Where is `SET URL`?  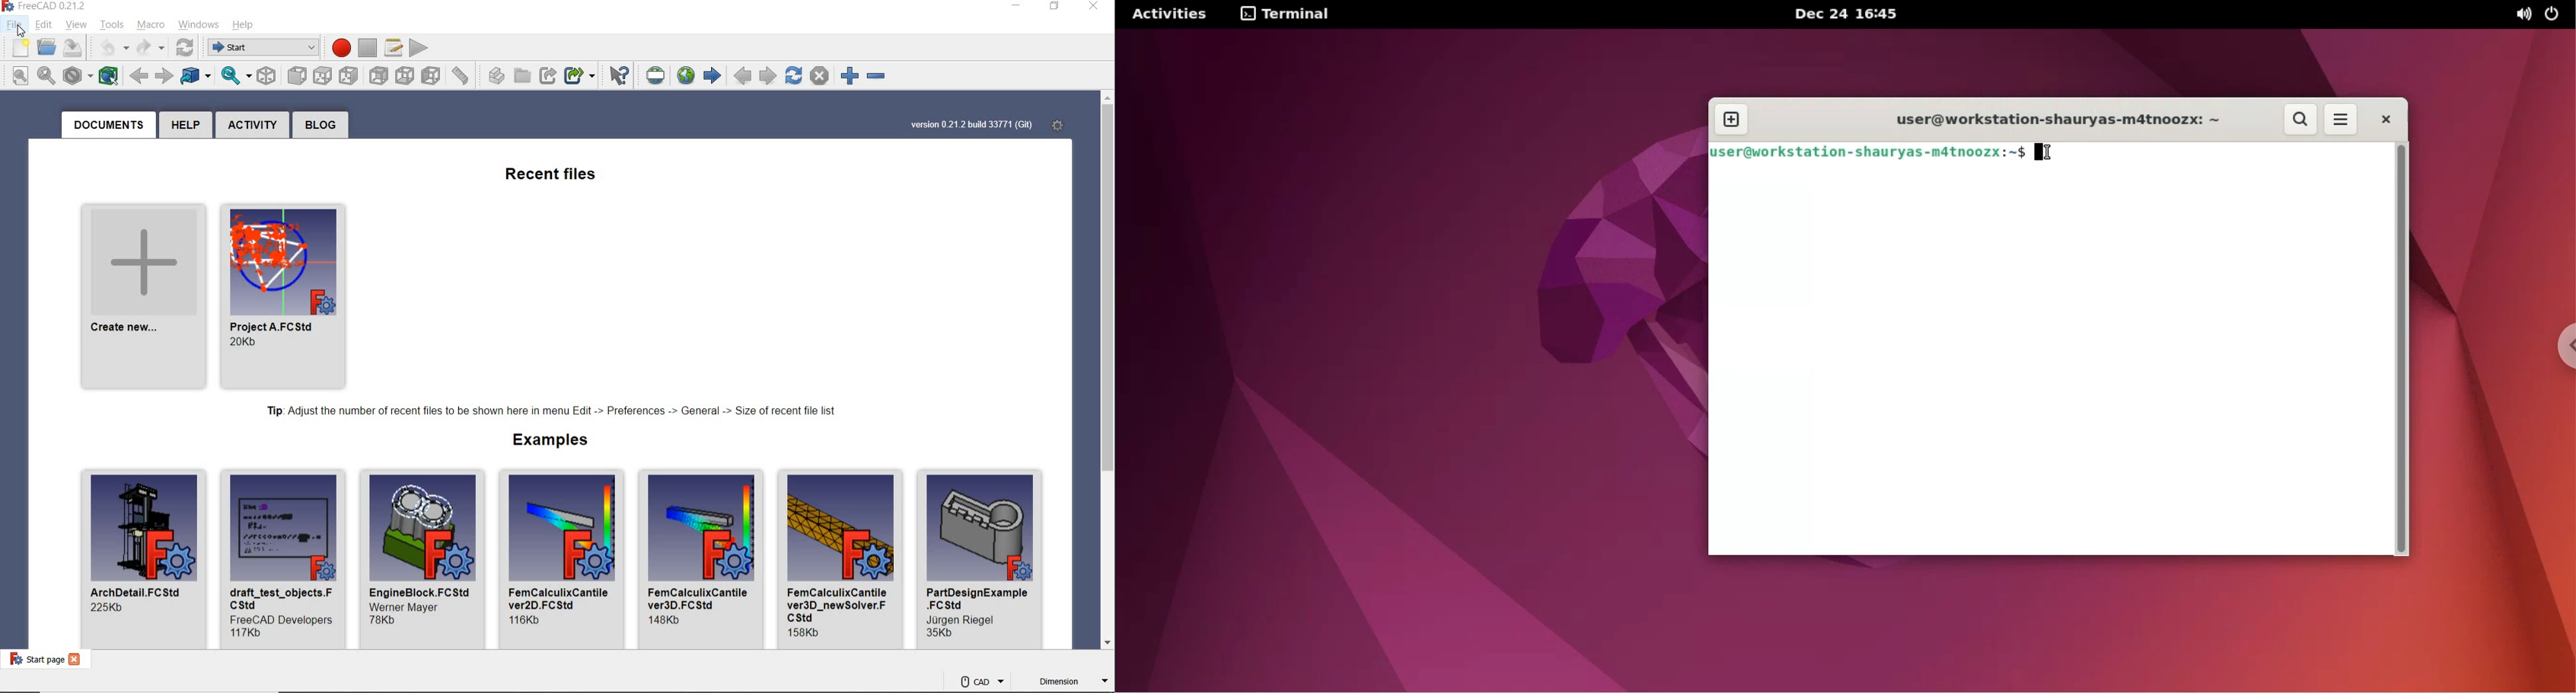 SET URL is located at coordinates (657, 76).